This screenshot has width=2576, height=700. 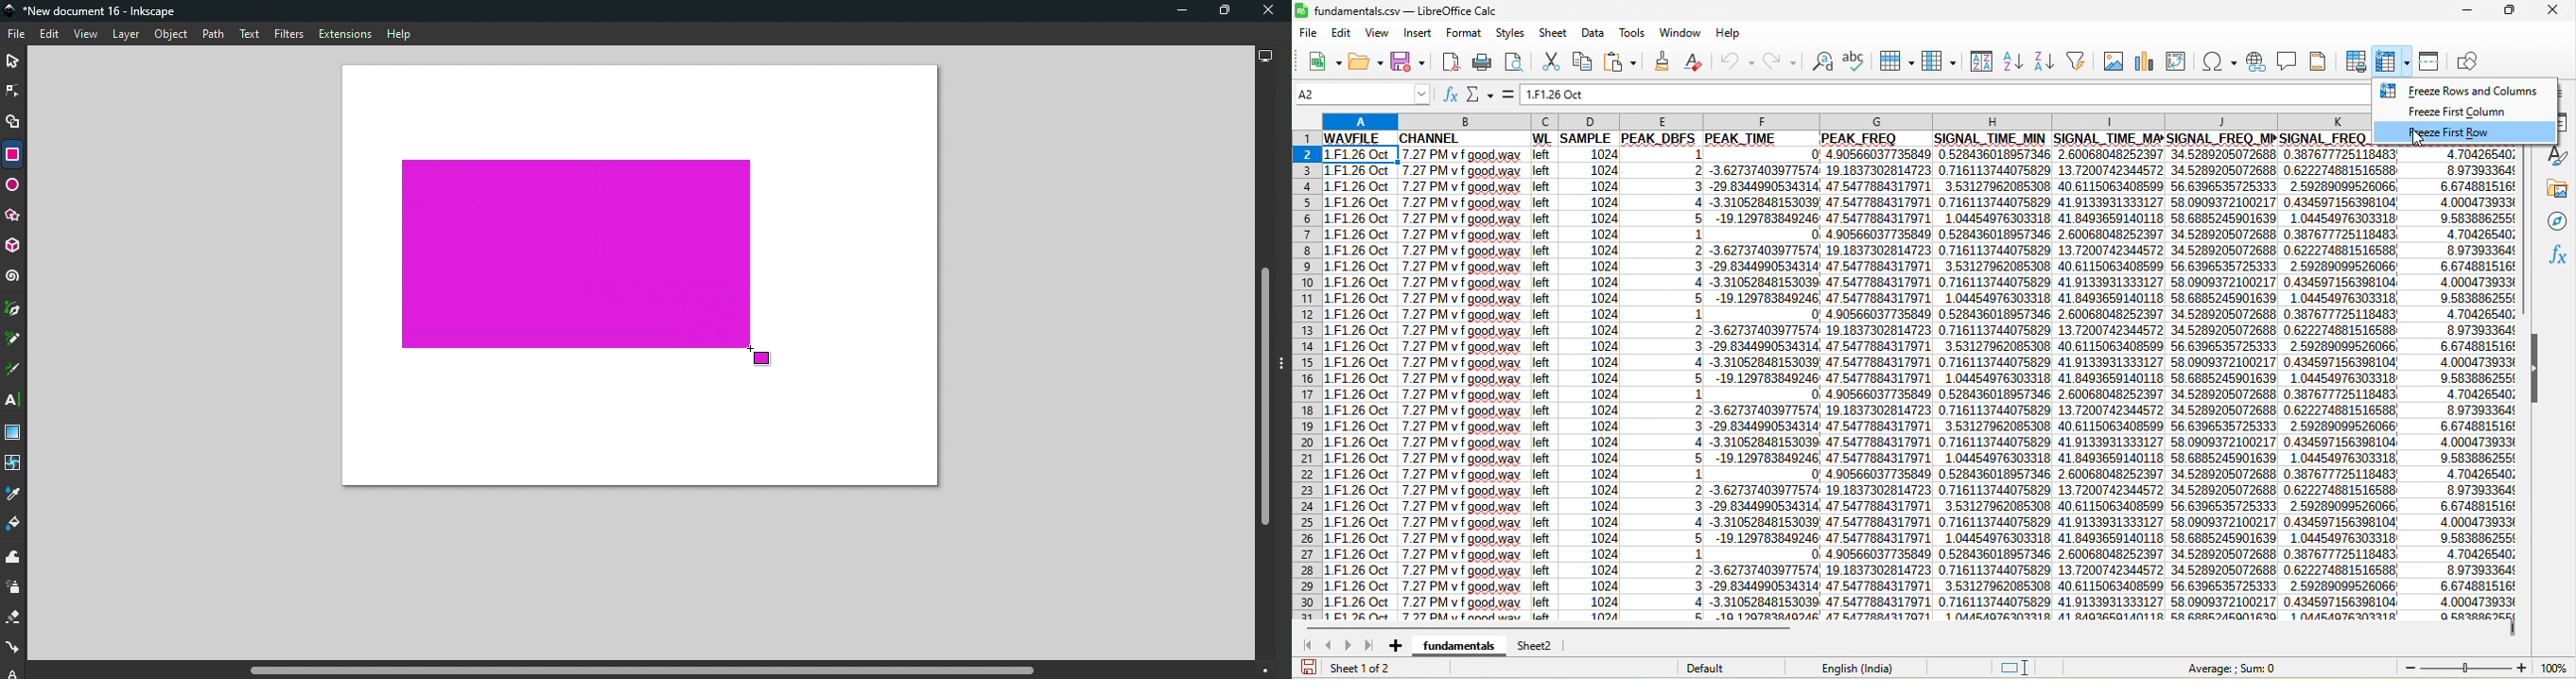 What do you see at coordinates (2474, 63) in the screenshot?
I see `show draw function` at bounding box center [2474, 63].